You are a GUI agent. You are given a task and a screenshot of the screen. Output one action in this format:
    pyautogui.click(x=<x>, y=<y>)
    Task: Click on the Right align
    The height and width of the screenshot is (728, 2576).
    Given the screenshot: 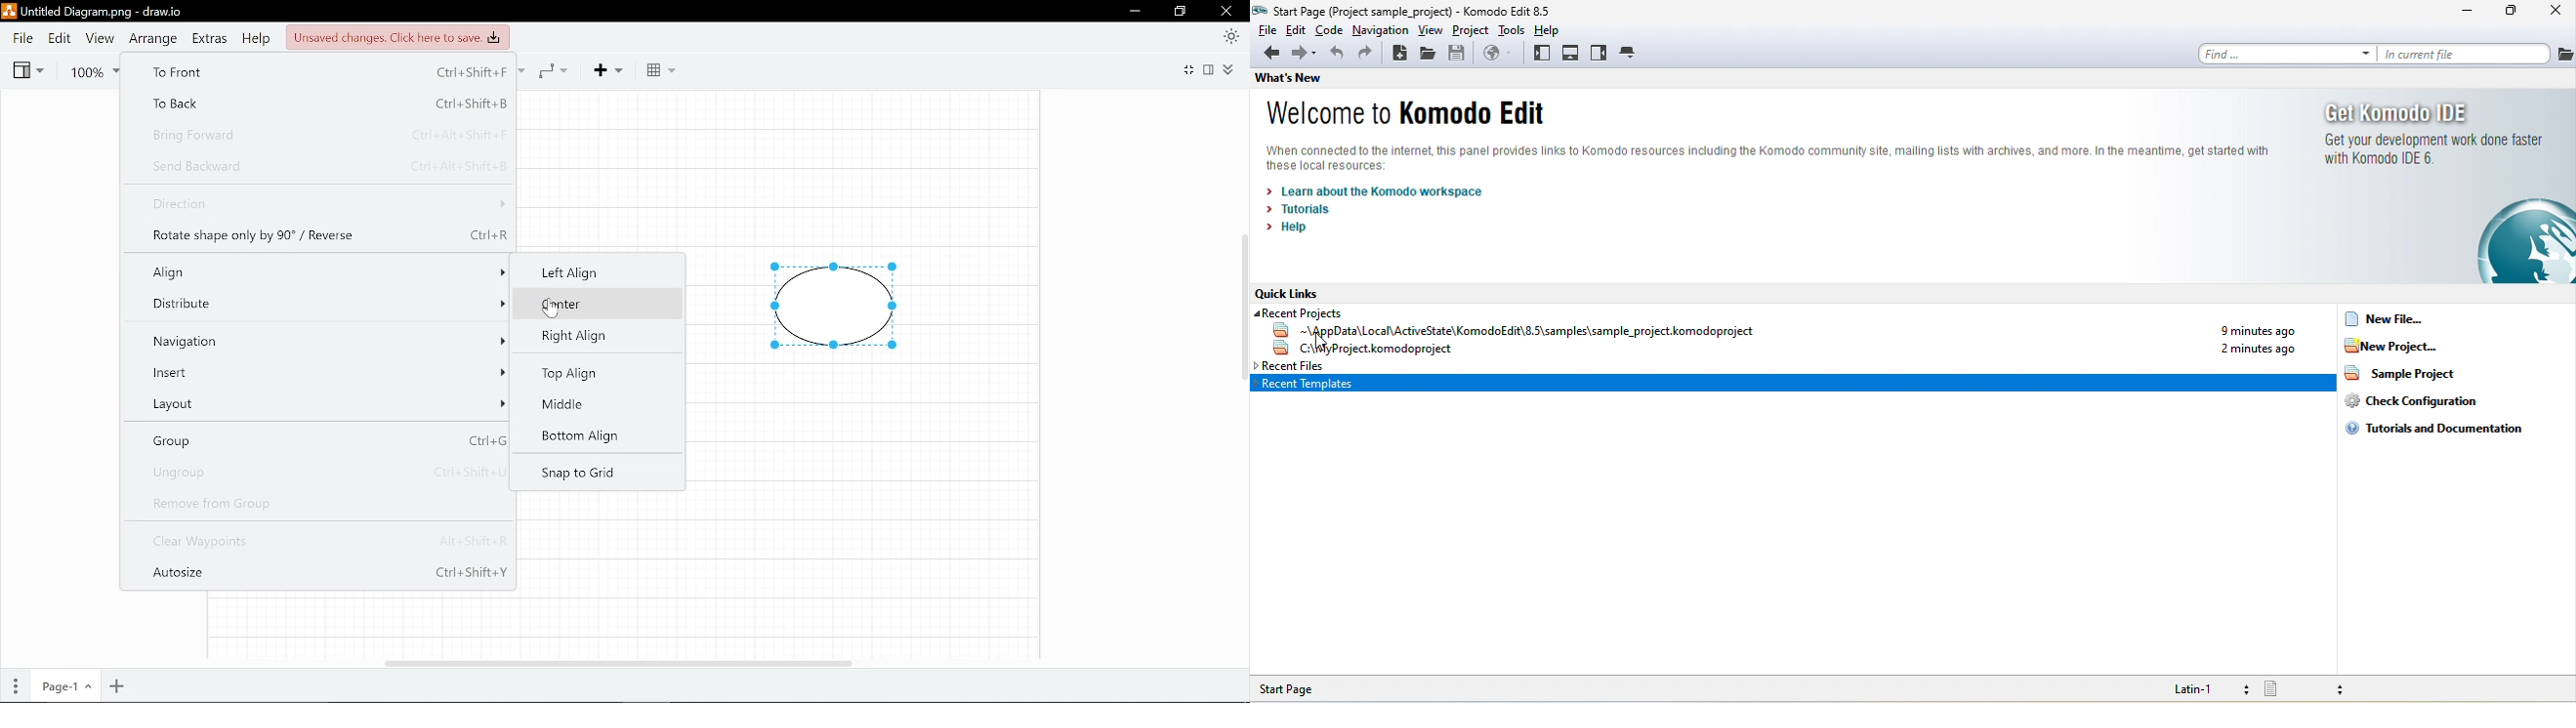 What is the action you would take?
    pyautogui.click(x=580, y=335)
    